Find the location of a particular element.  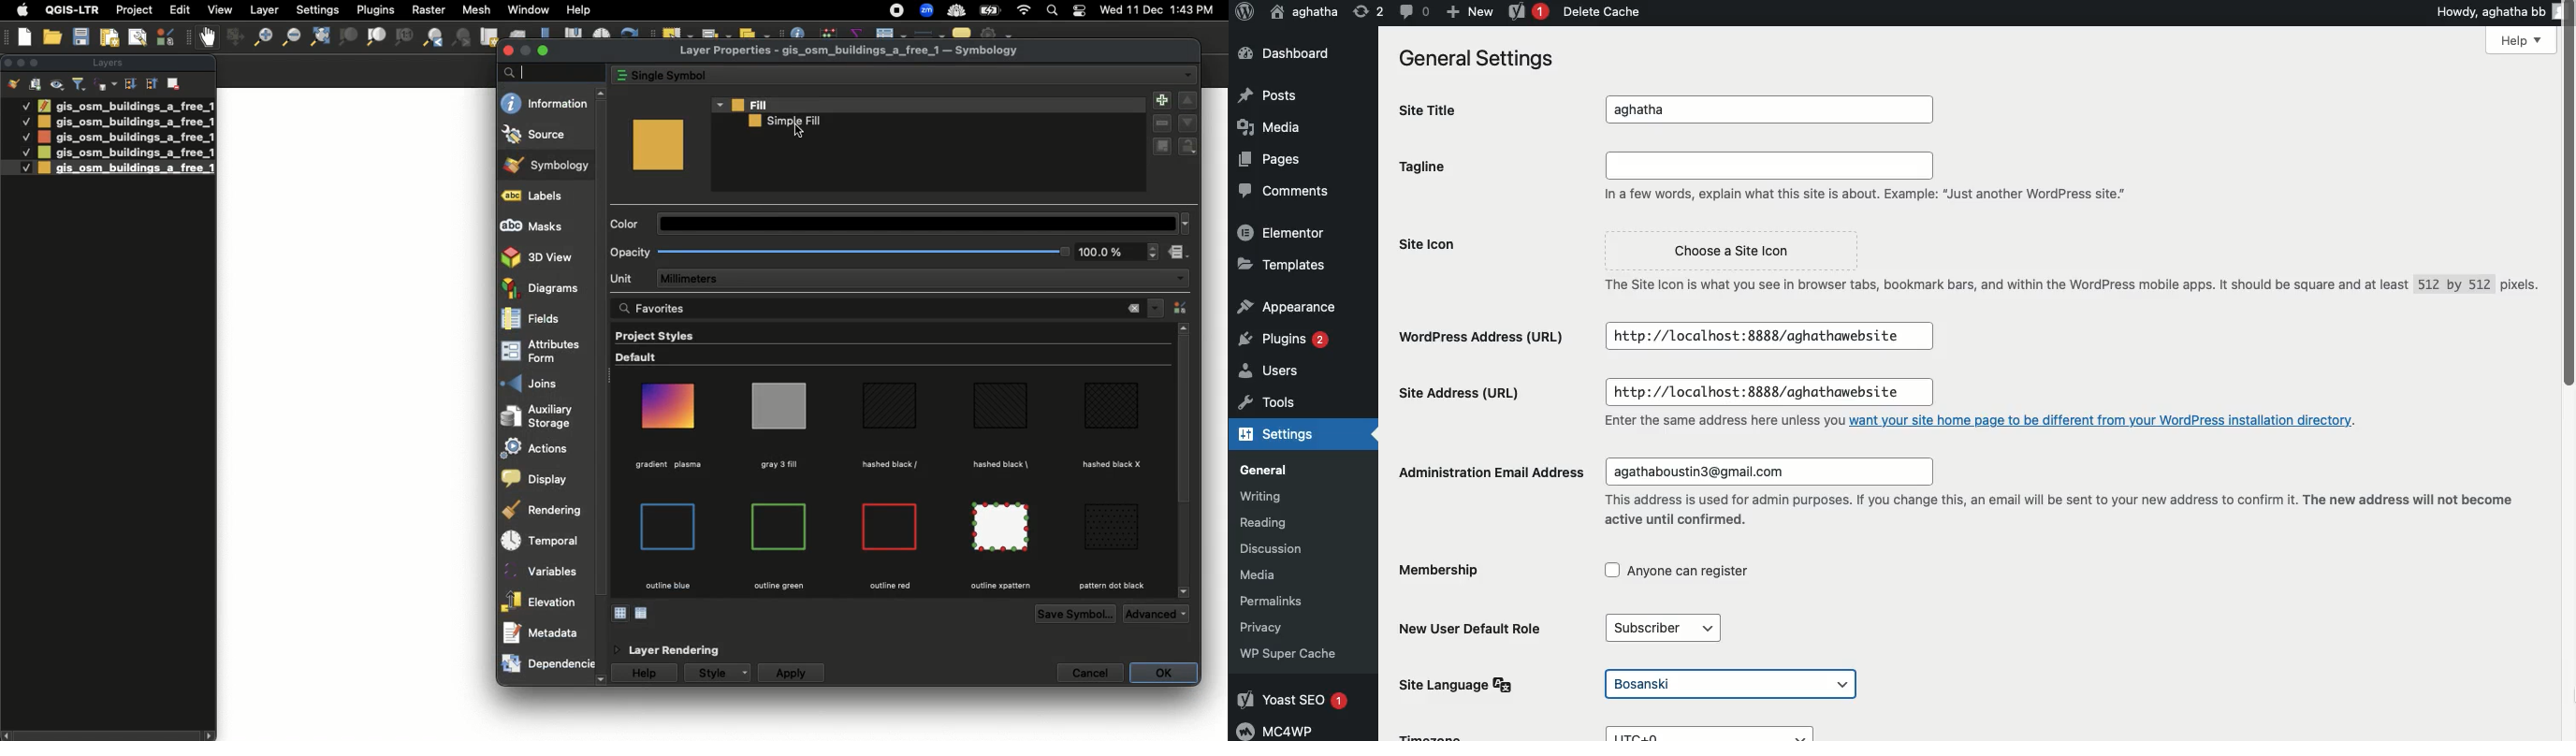

‘pattern dot black is located at coordinates (1112, 586).